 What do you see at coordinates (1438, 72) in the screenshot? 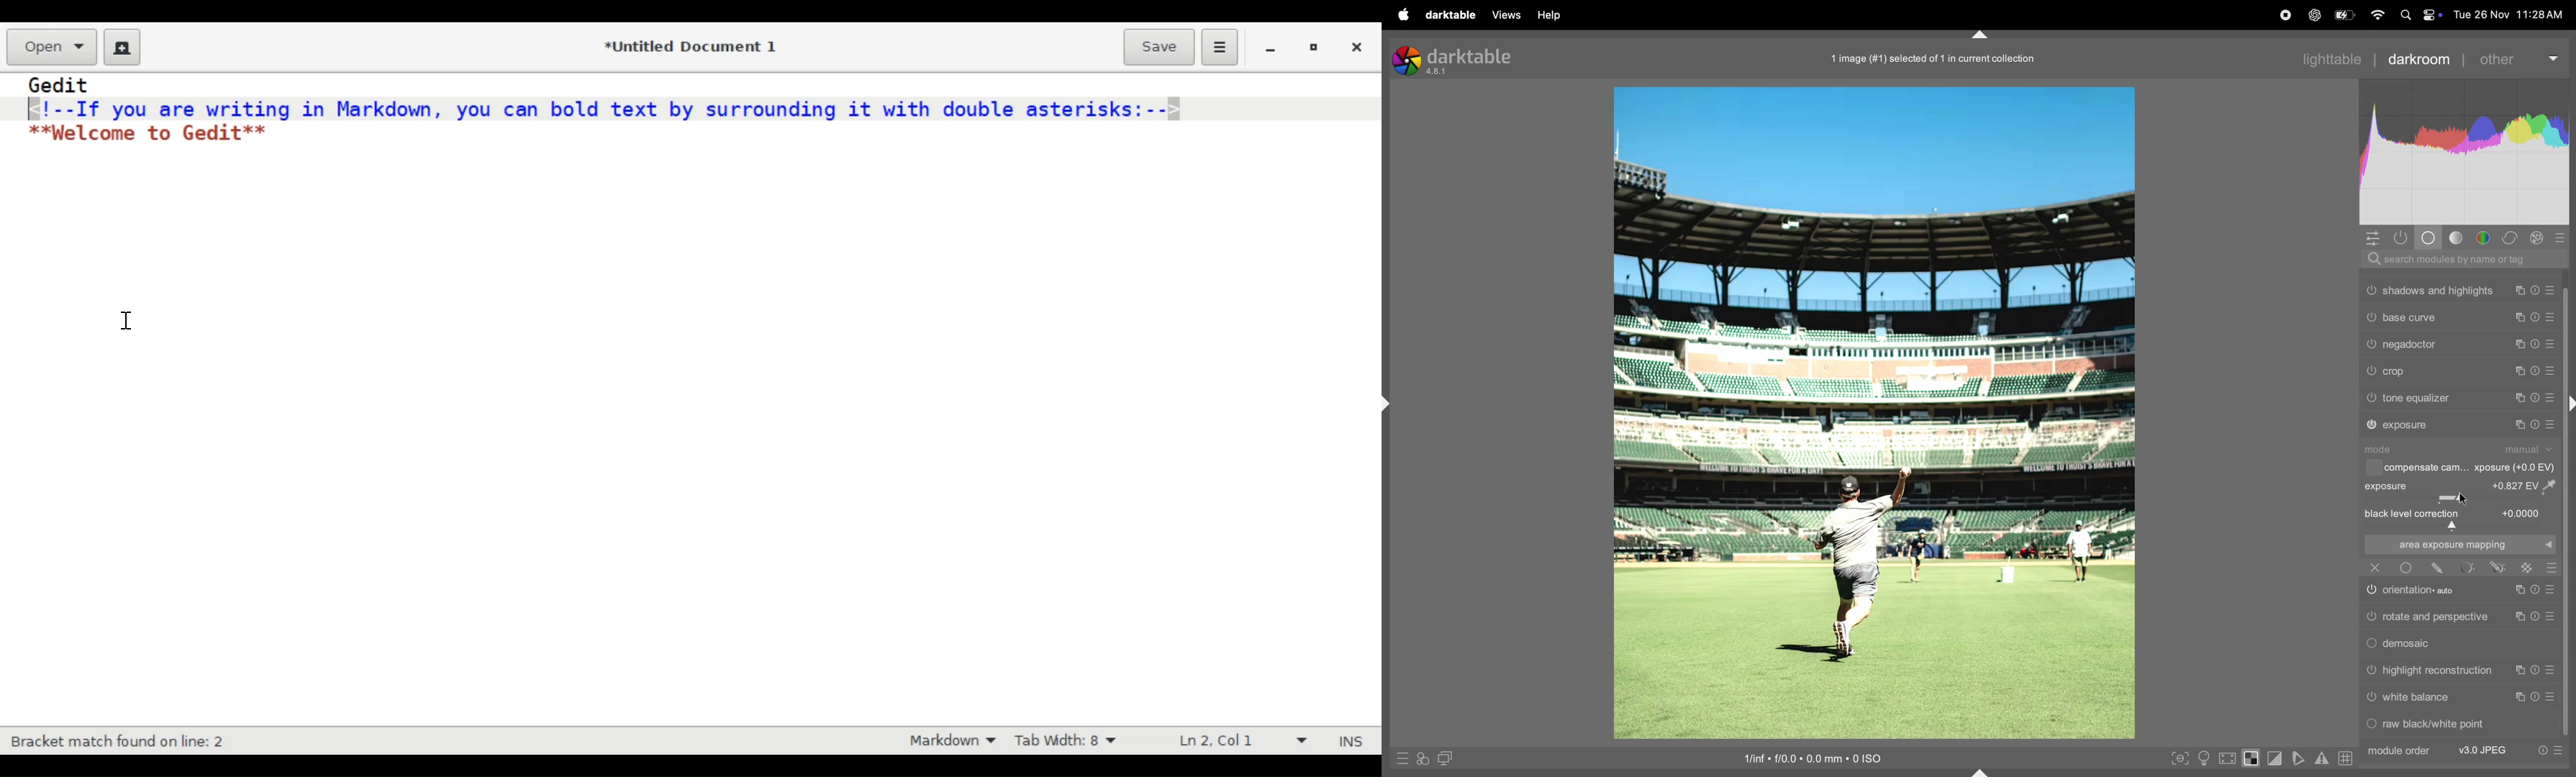
I see `version` at bounding box center [1438, 72].